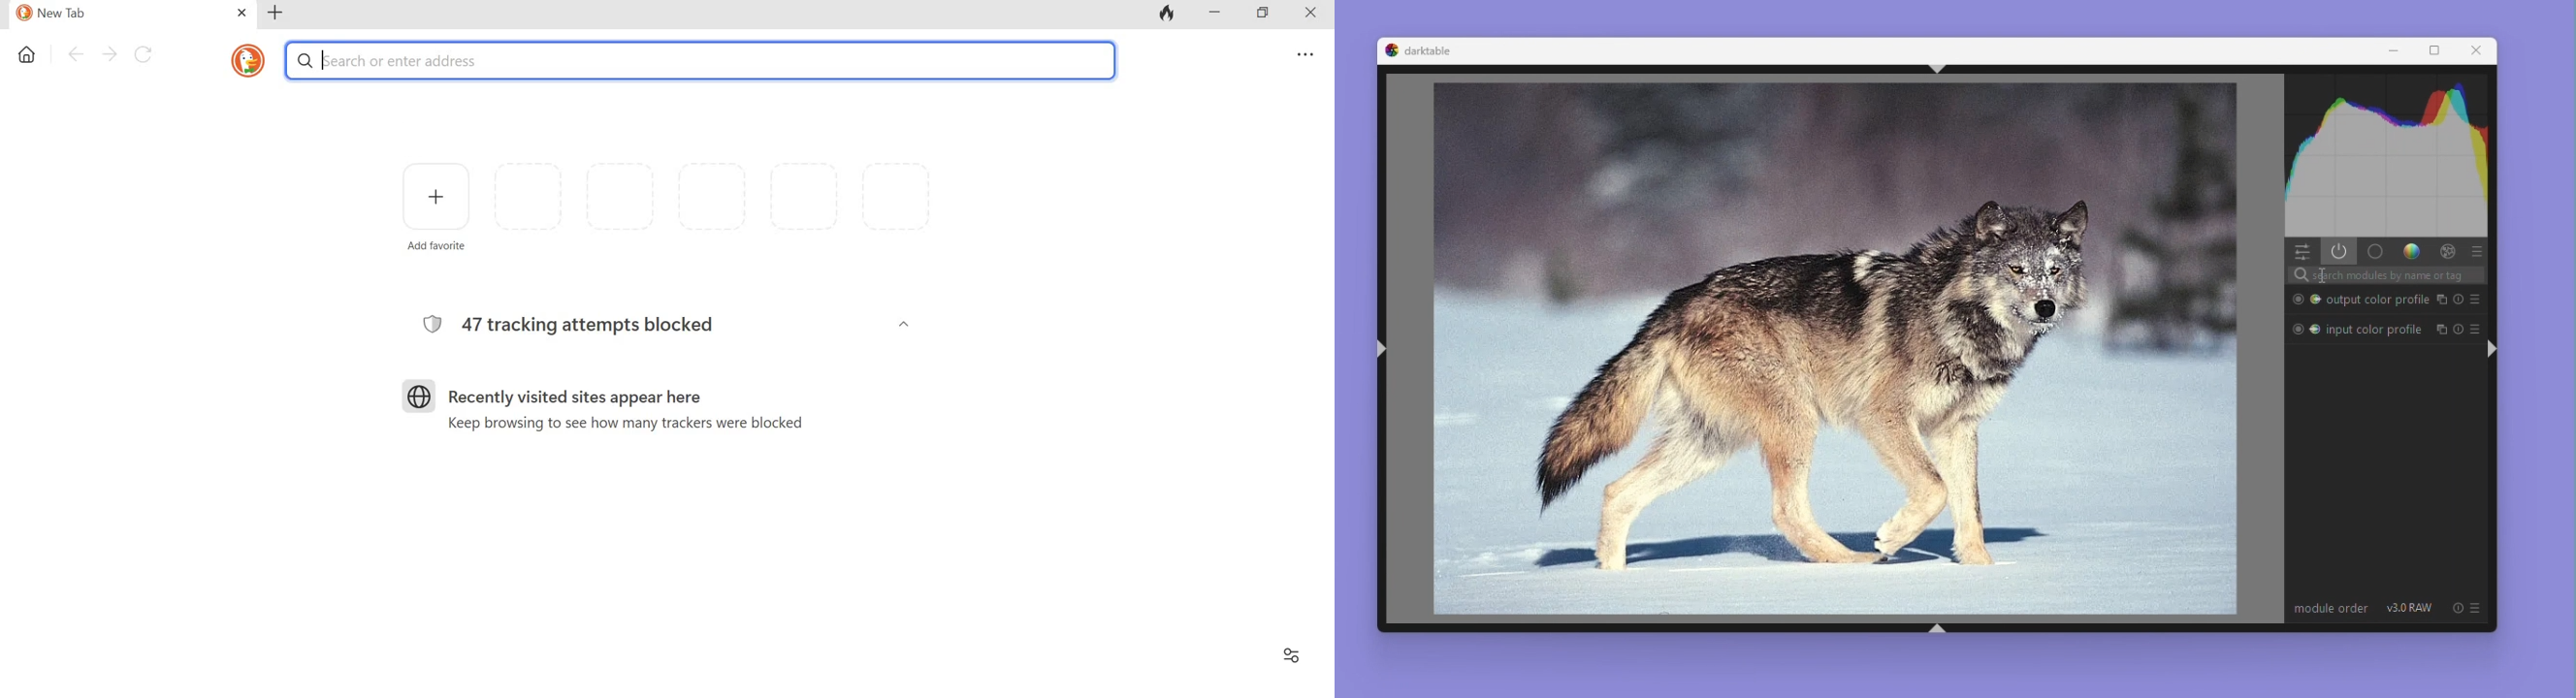  I want to click on Search, so click(2296, 275).